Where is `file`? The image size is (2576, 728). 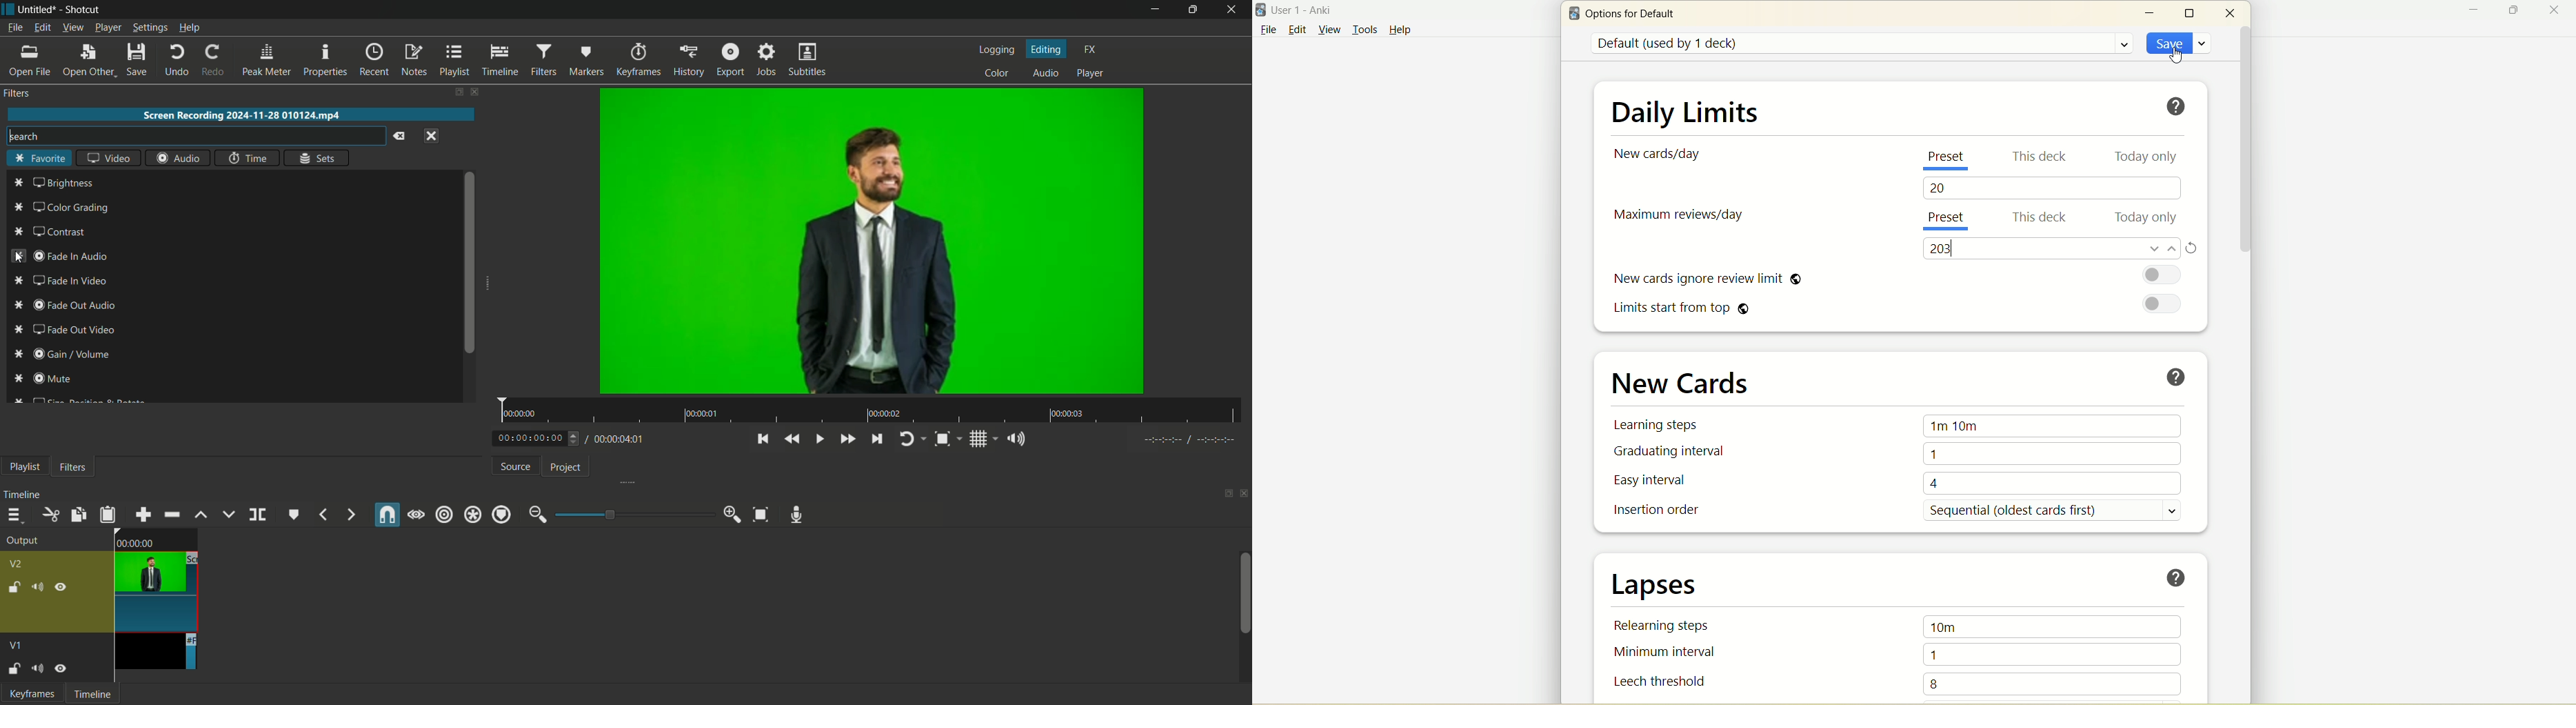
file is located at coordinates (1269, 30).